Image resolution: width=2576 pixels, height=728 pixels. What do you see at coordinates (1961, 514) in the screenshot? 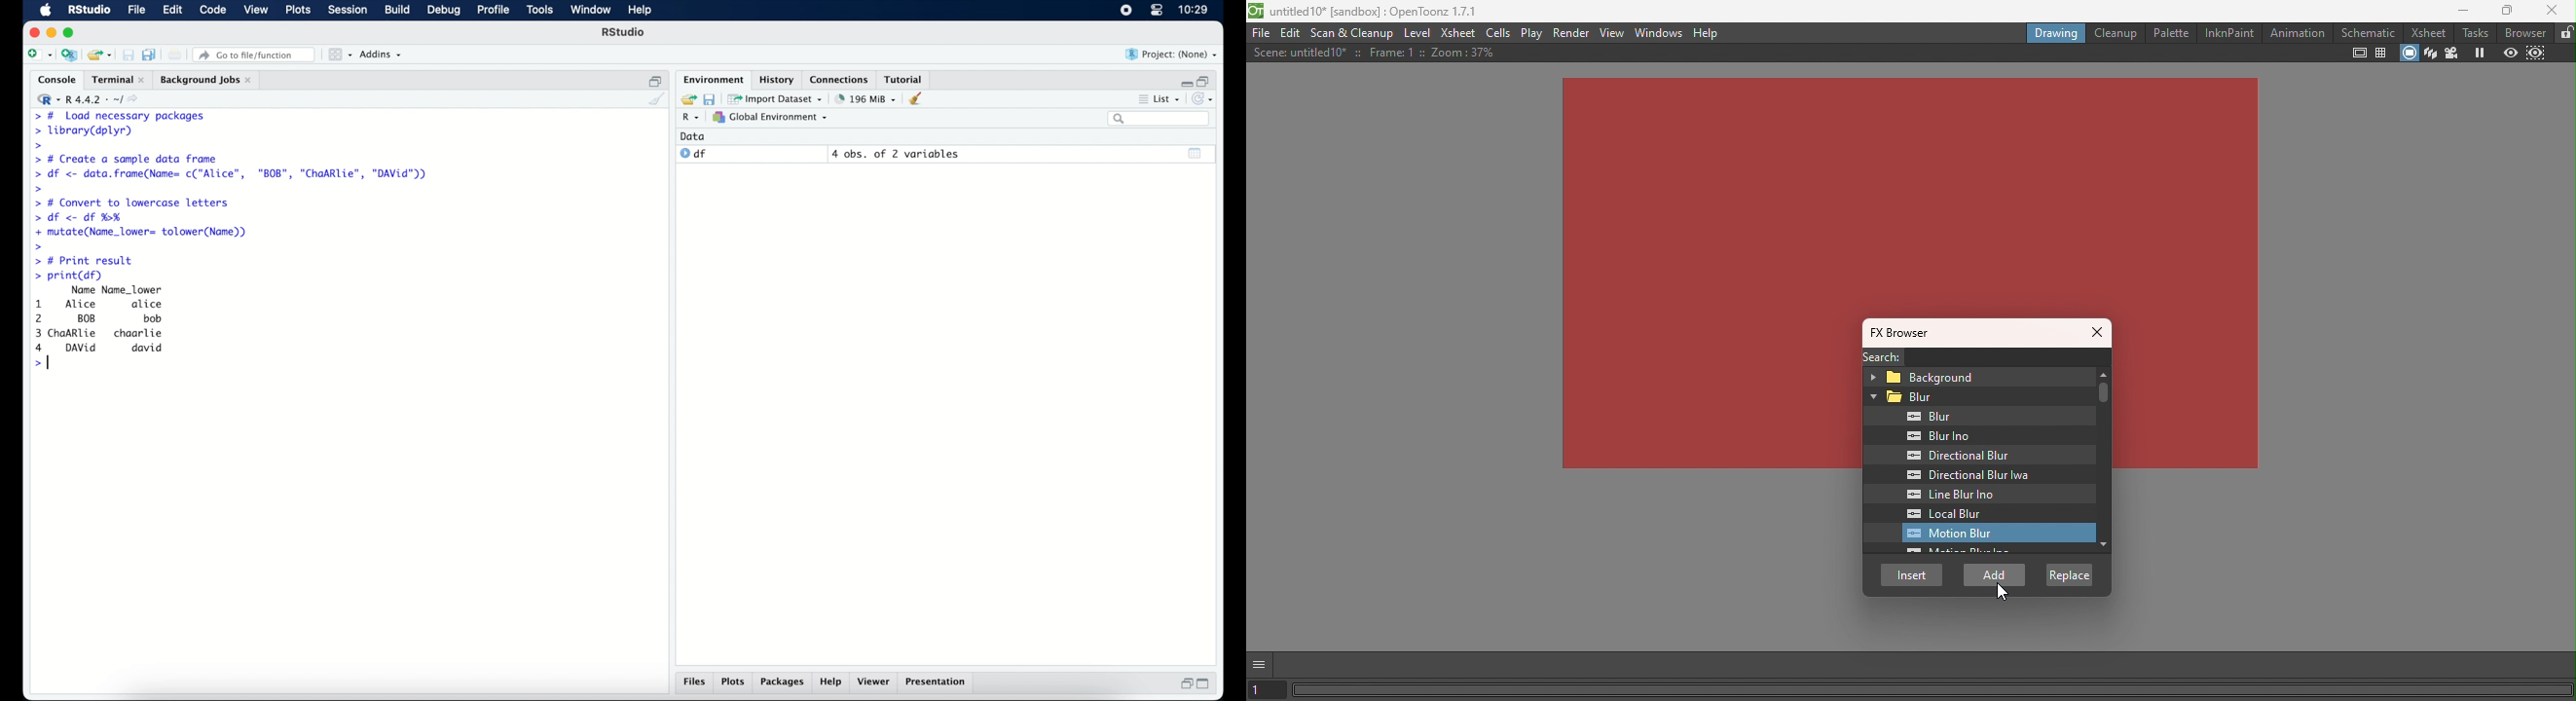
I see `Local blur` at bounding box center [1961, 514].